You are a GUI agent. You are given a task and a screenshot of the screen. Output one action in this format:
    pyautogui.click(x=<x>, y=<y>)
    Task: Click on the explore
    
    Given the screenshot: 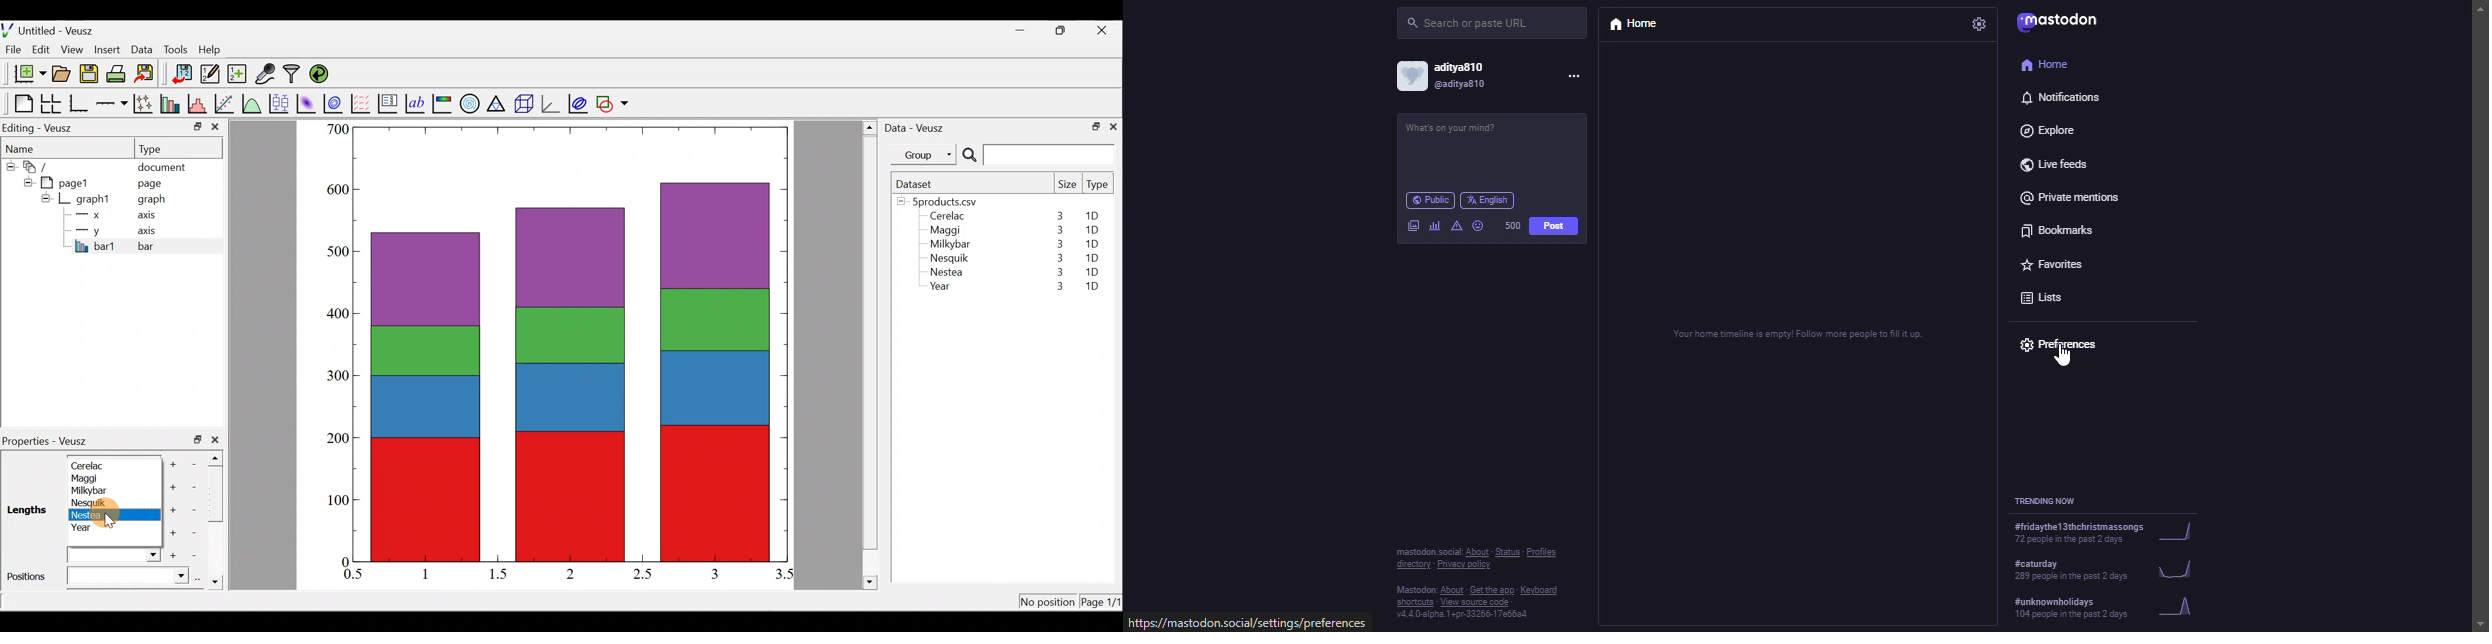 What is the action you would take?
    pyautogui.click(x=2051, y=130)
    